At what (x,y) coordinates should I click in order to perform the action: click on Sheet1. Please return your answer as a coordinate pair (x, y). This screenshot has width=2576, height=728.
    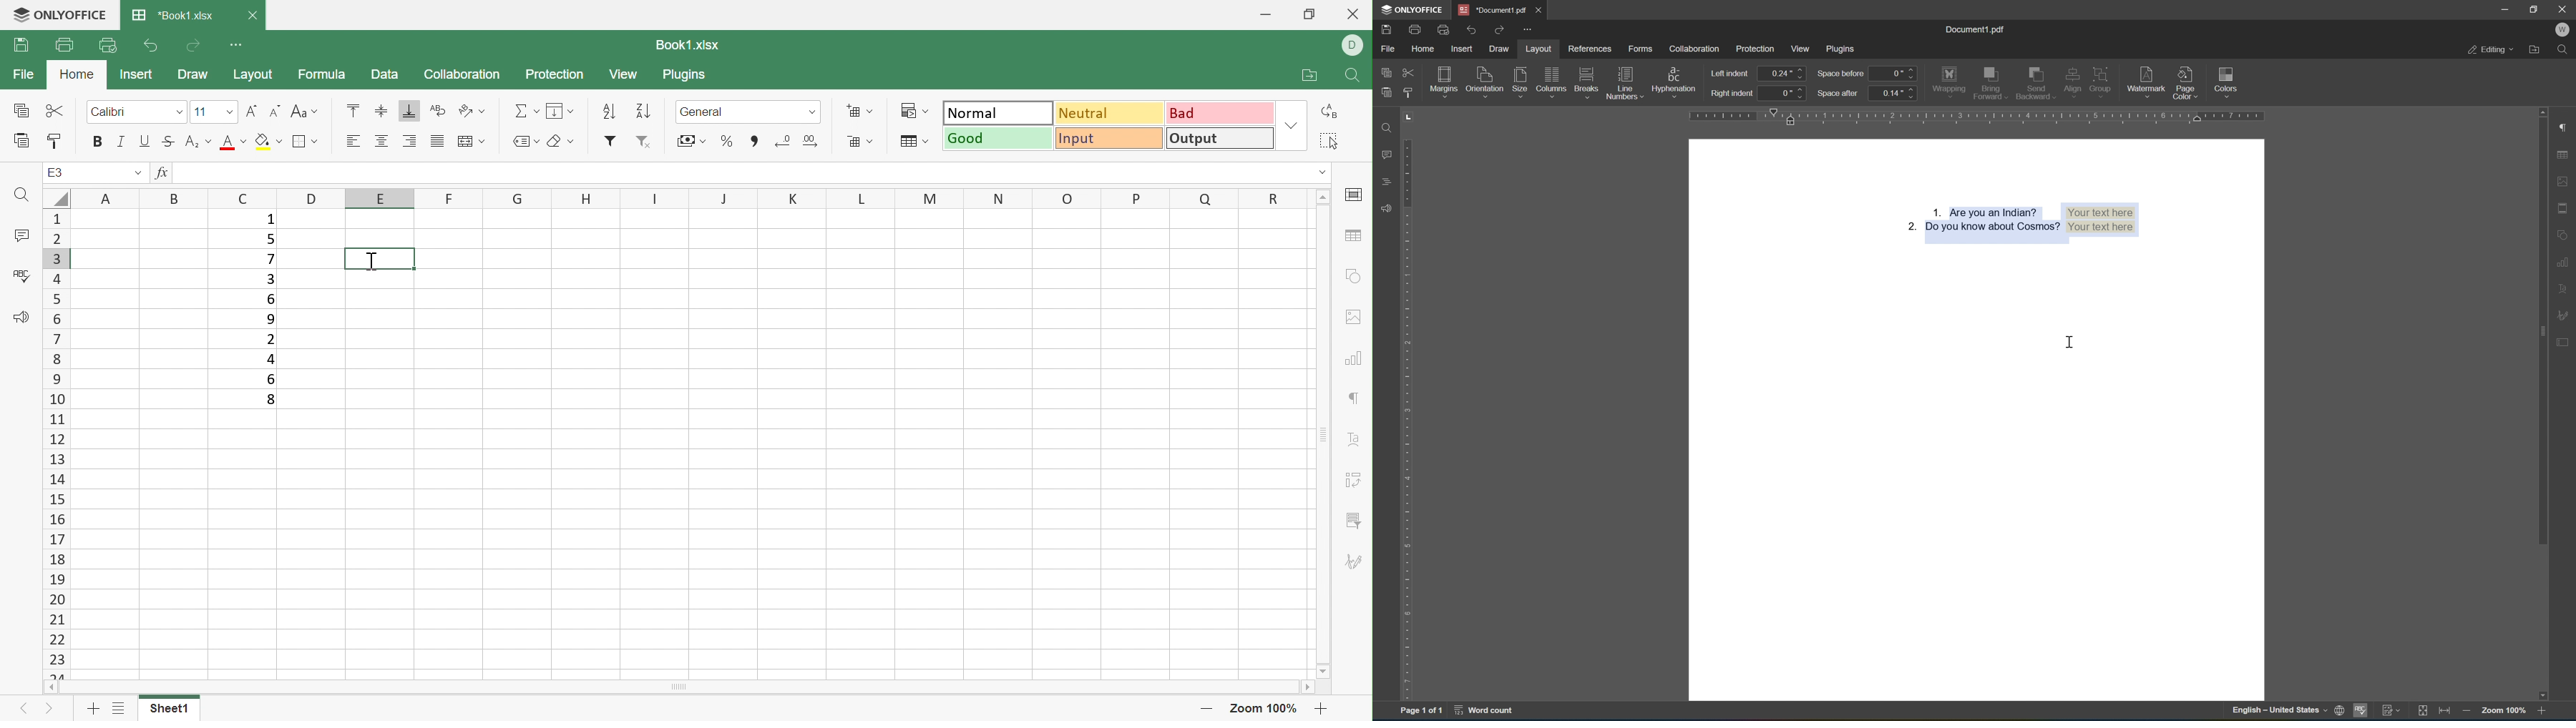
    Looking at the image, I should click on (170, 709).